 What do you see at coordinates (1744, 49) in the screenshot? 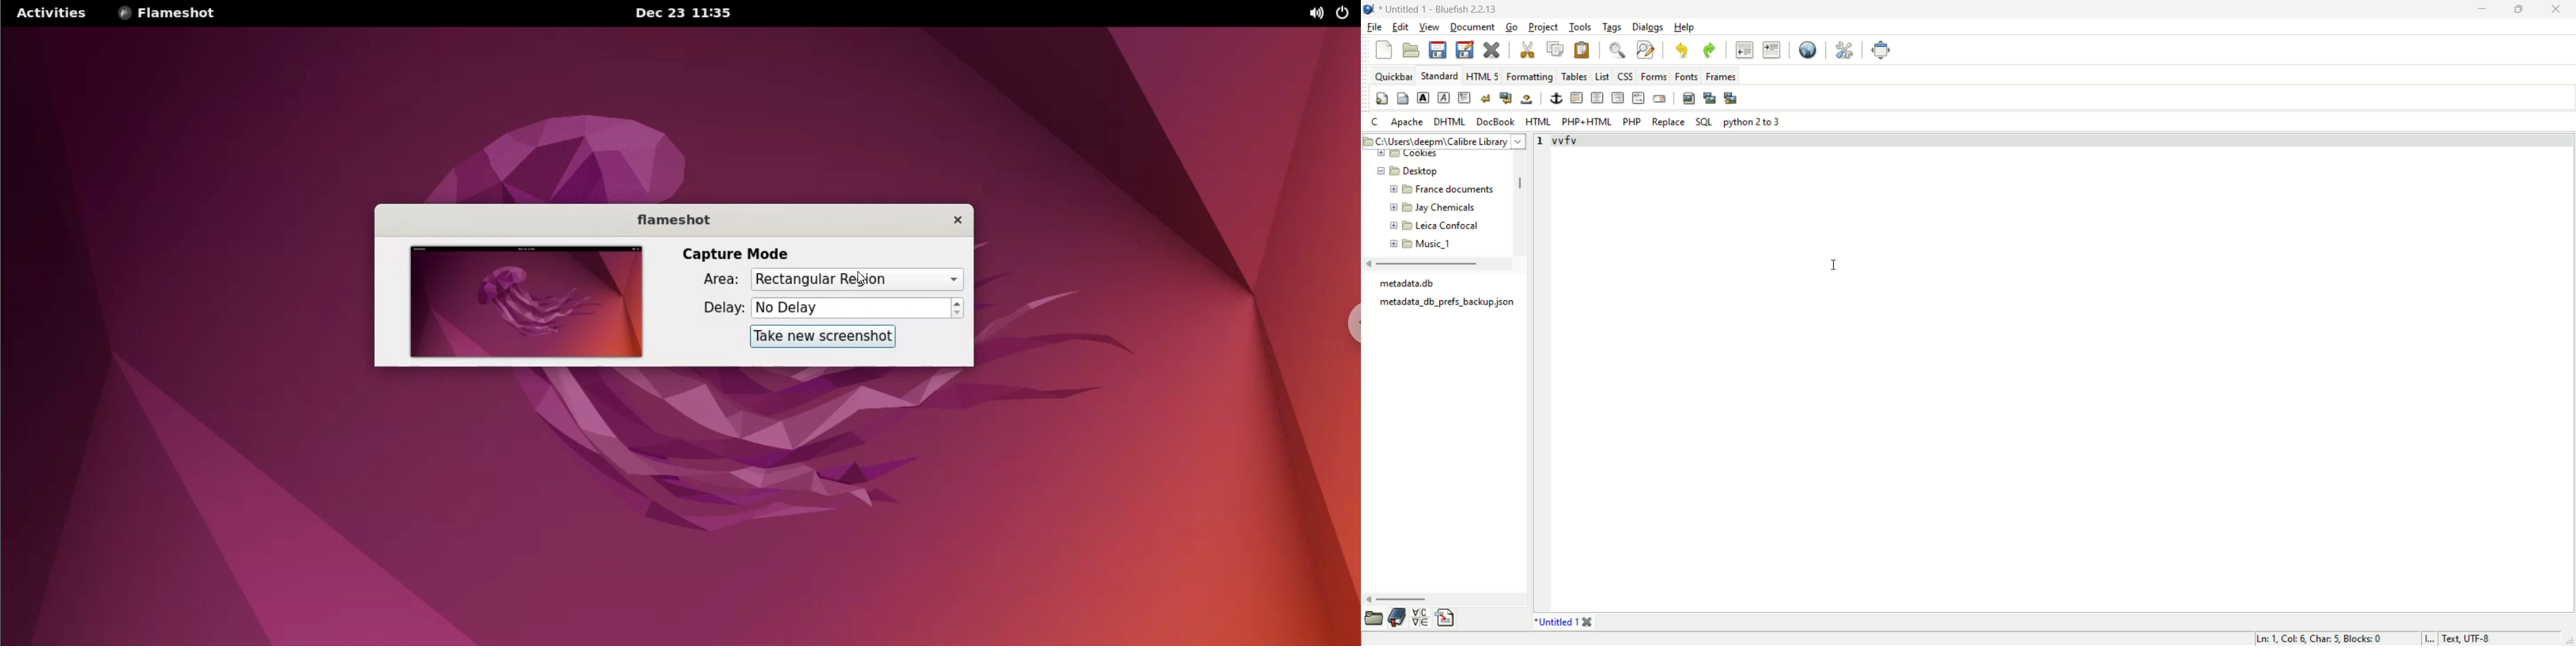
I see `unindent` at bounding box center [1744, 49].